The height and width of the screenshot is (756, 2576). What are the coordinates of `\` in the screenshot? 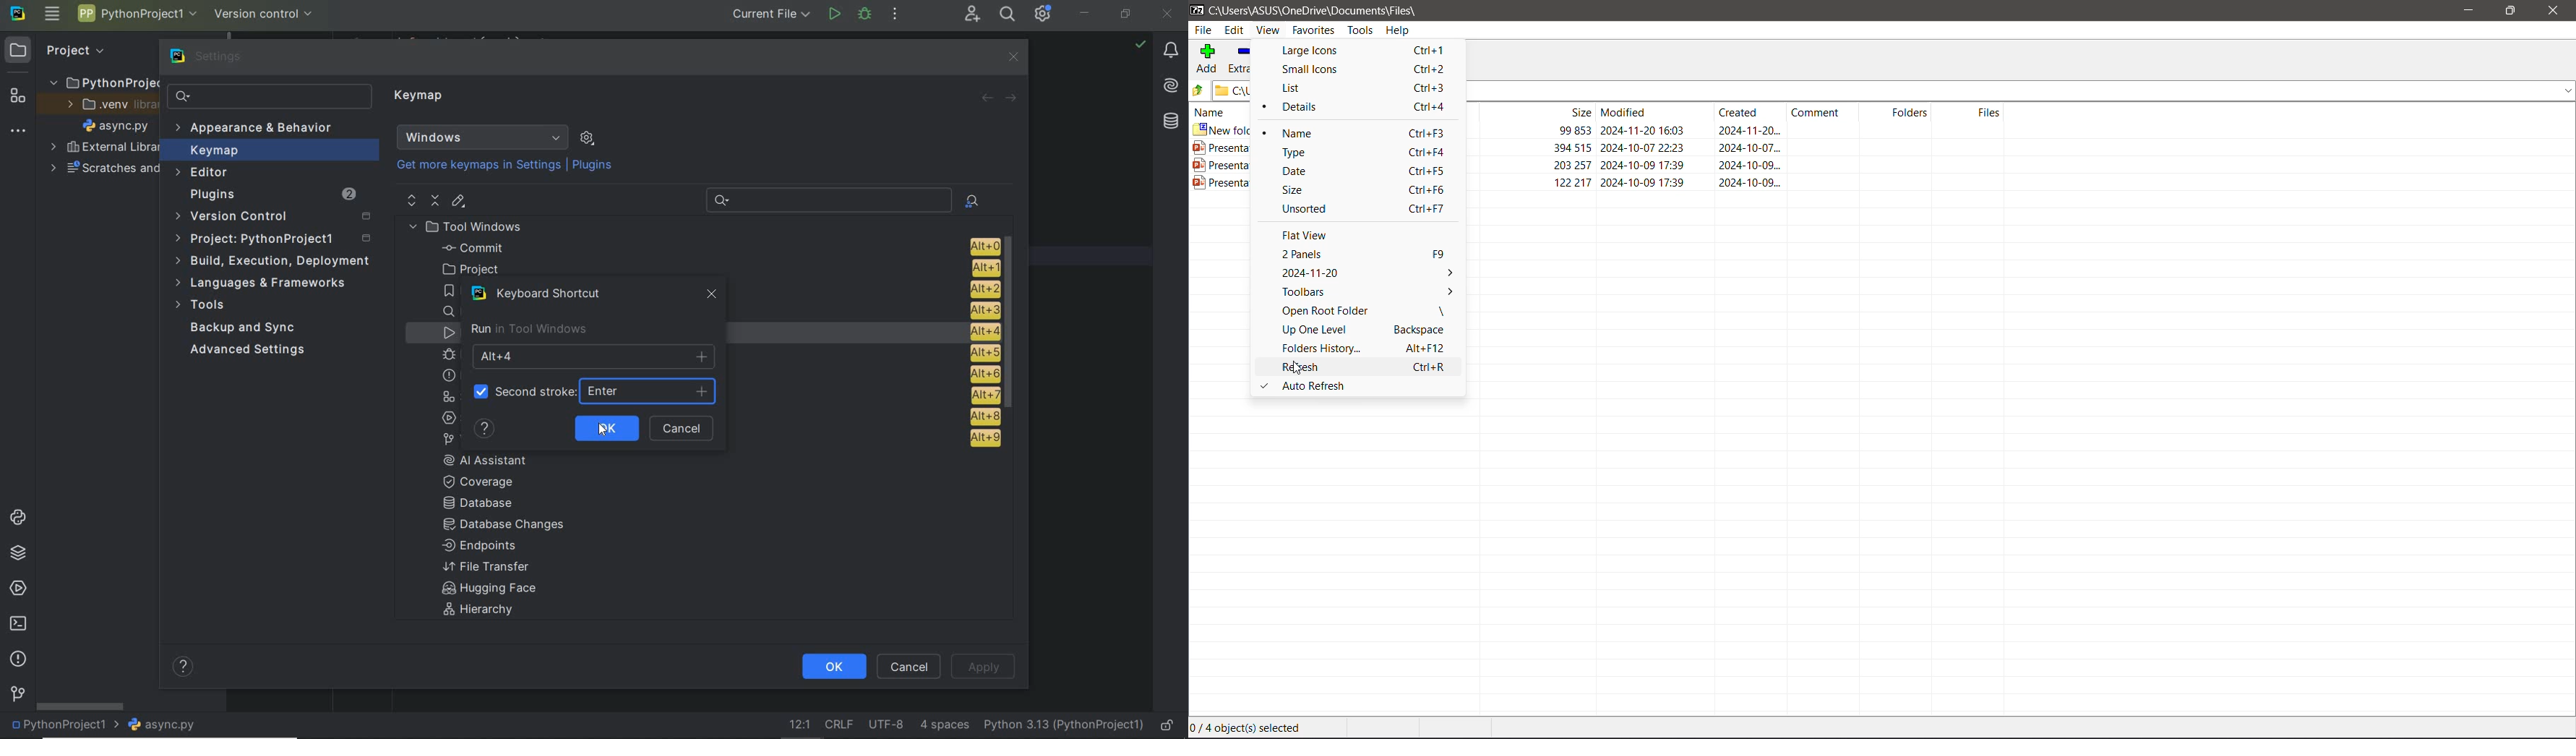 It's located at (1443, 310).